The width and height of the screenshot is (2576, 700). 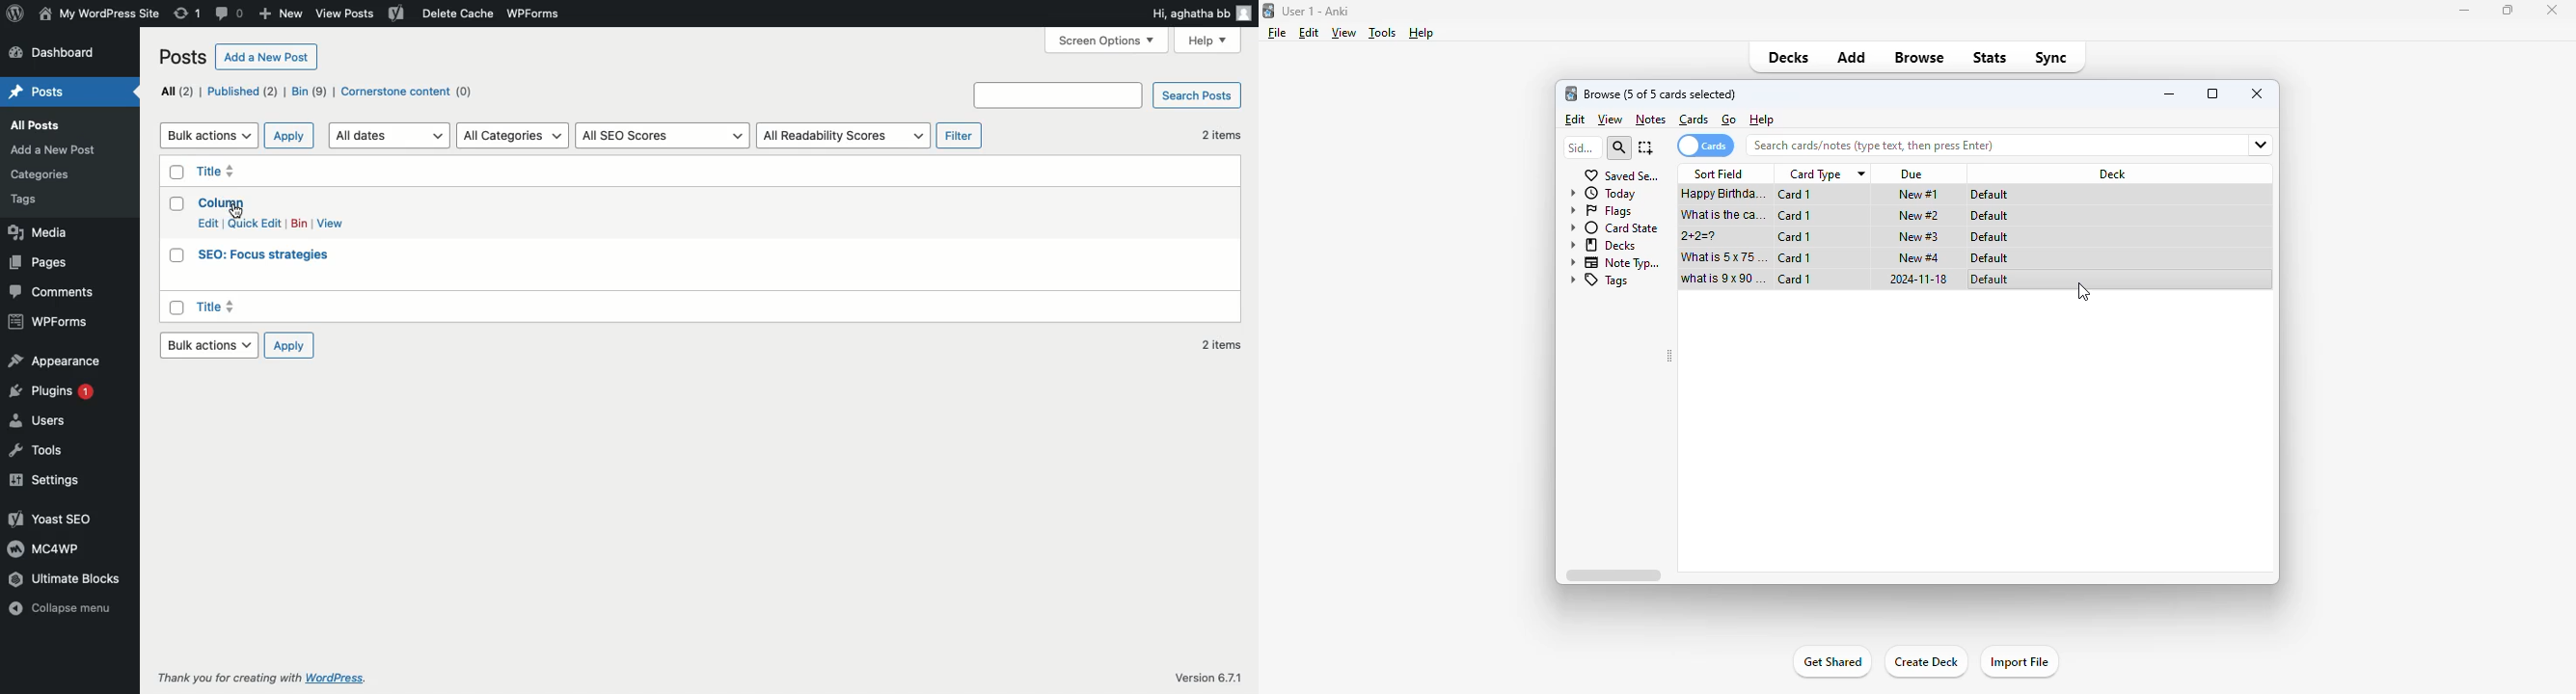 What do you see at coordinates (188, 13) in the screenshot?
I see `Revision` at bounding box center [188, 13].